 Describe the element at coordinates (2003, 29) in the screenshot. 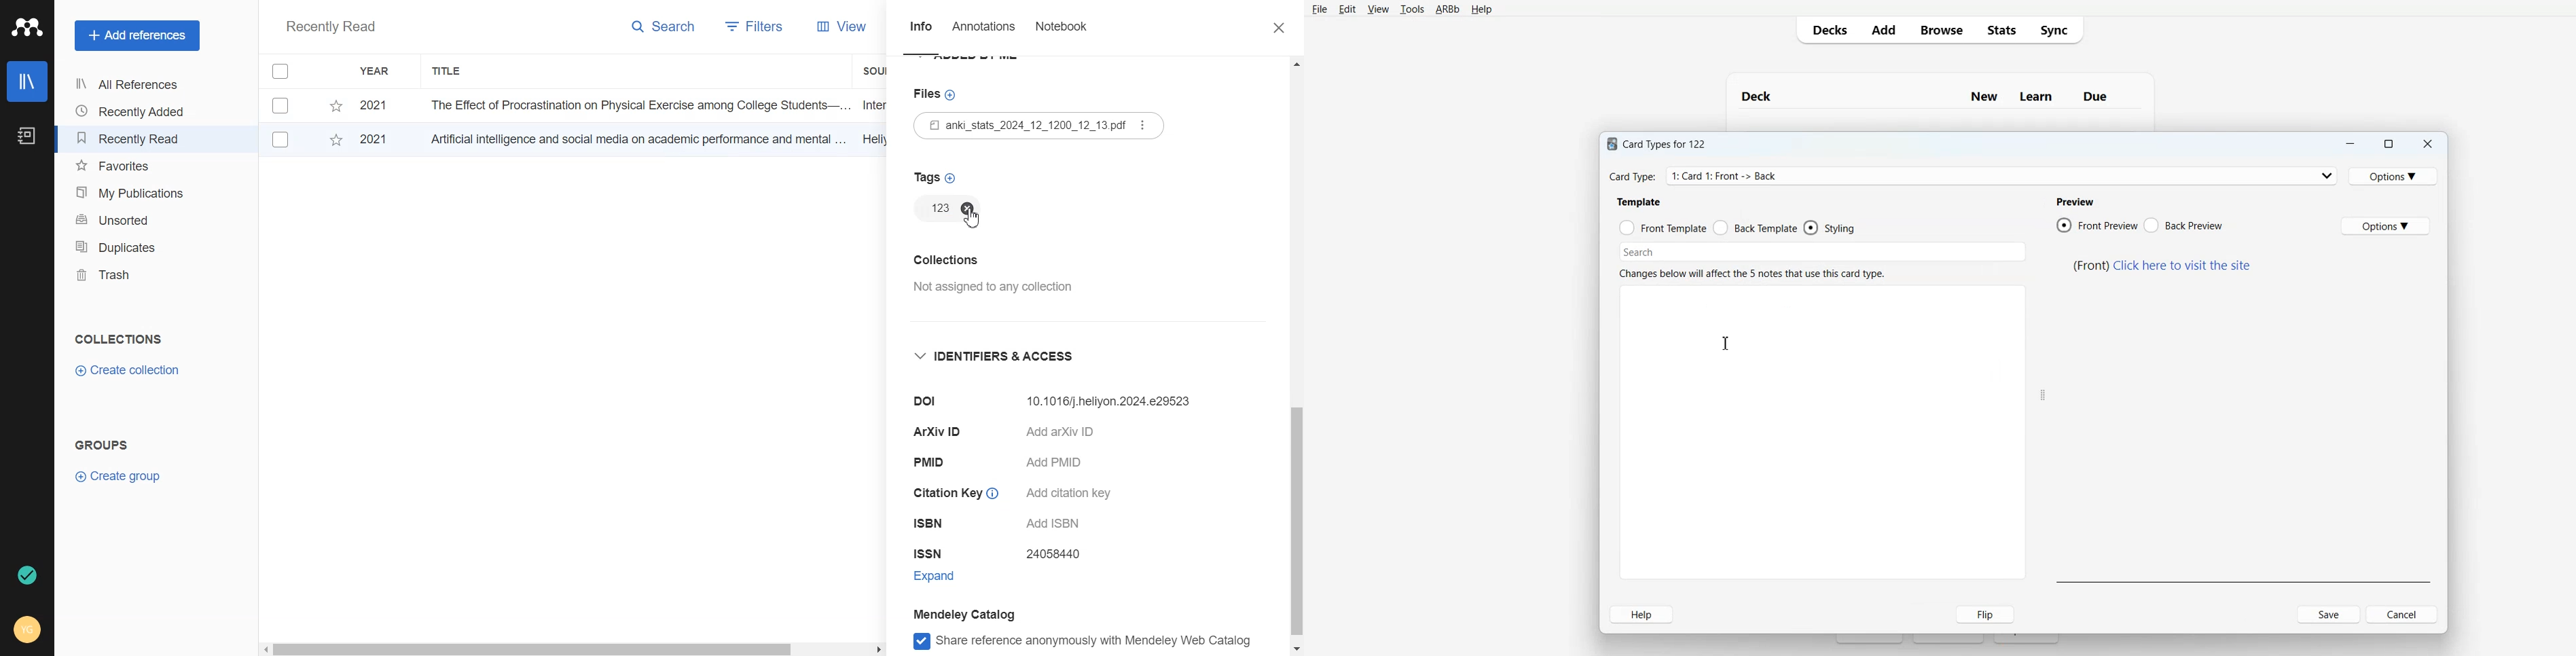

I see `Stats` at that location.